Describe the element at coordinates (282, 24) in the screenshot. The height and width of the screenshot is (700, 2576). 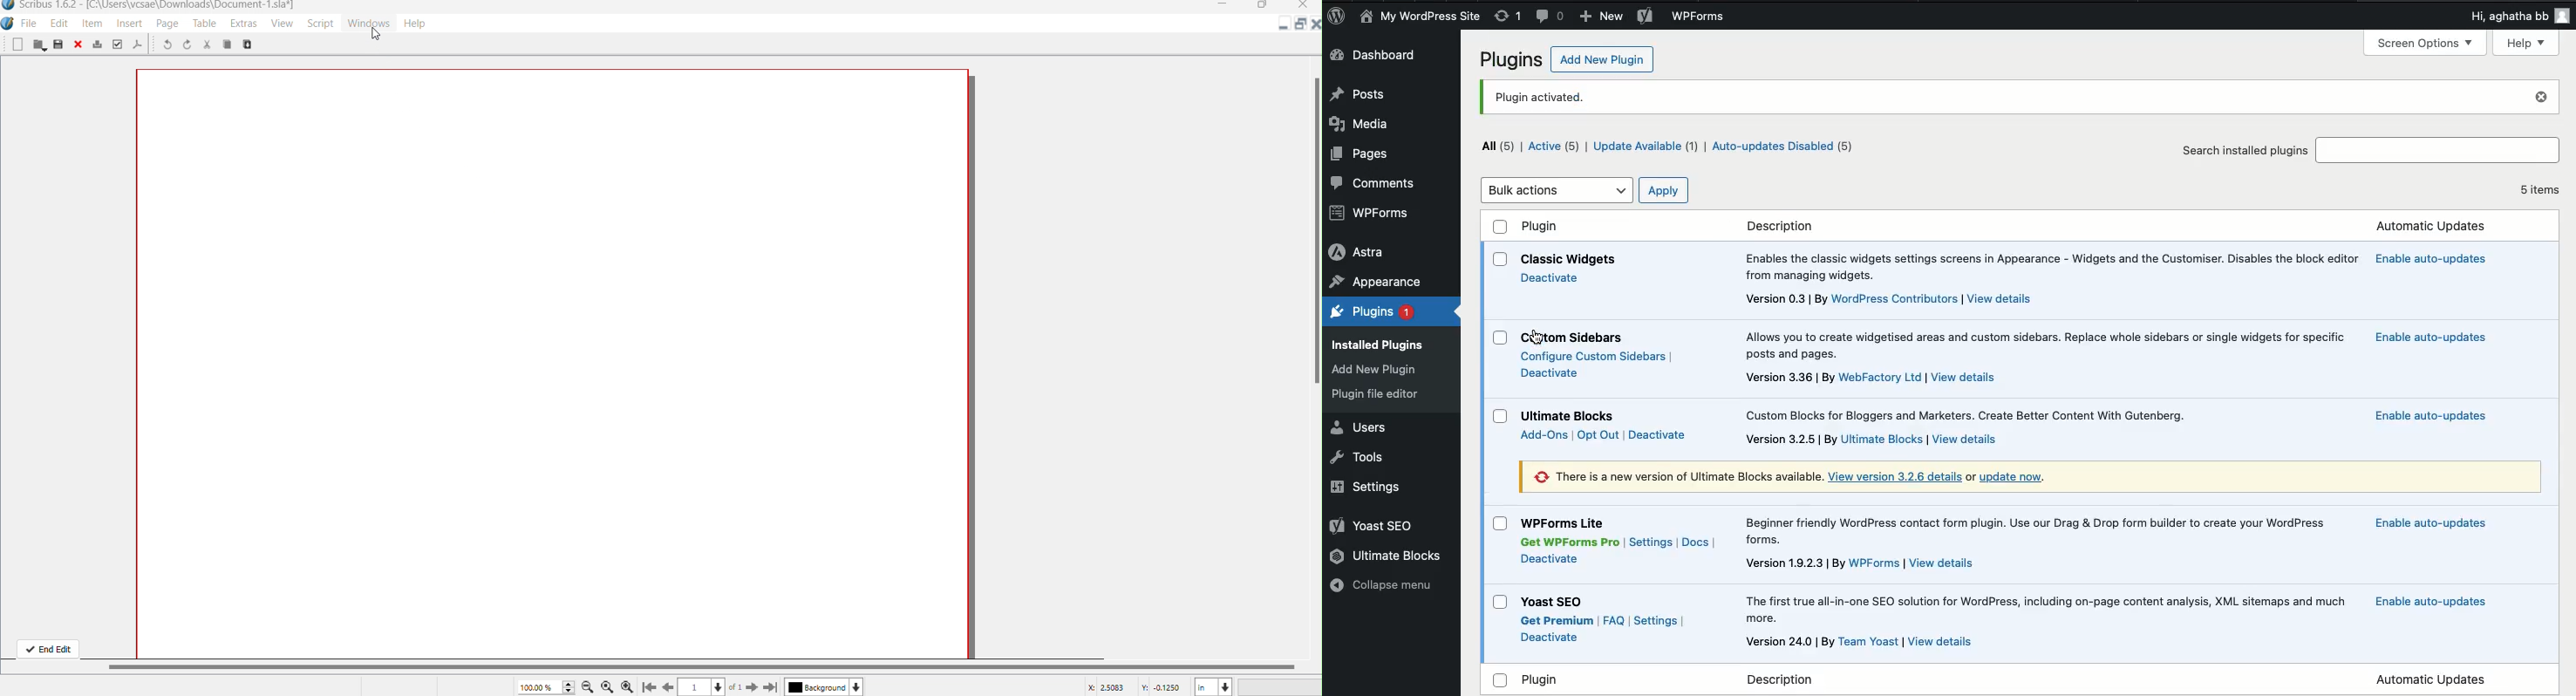
I see `` at that location.